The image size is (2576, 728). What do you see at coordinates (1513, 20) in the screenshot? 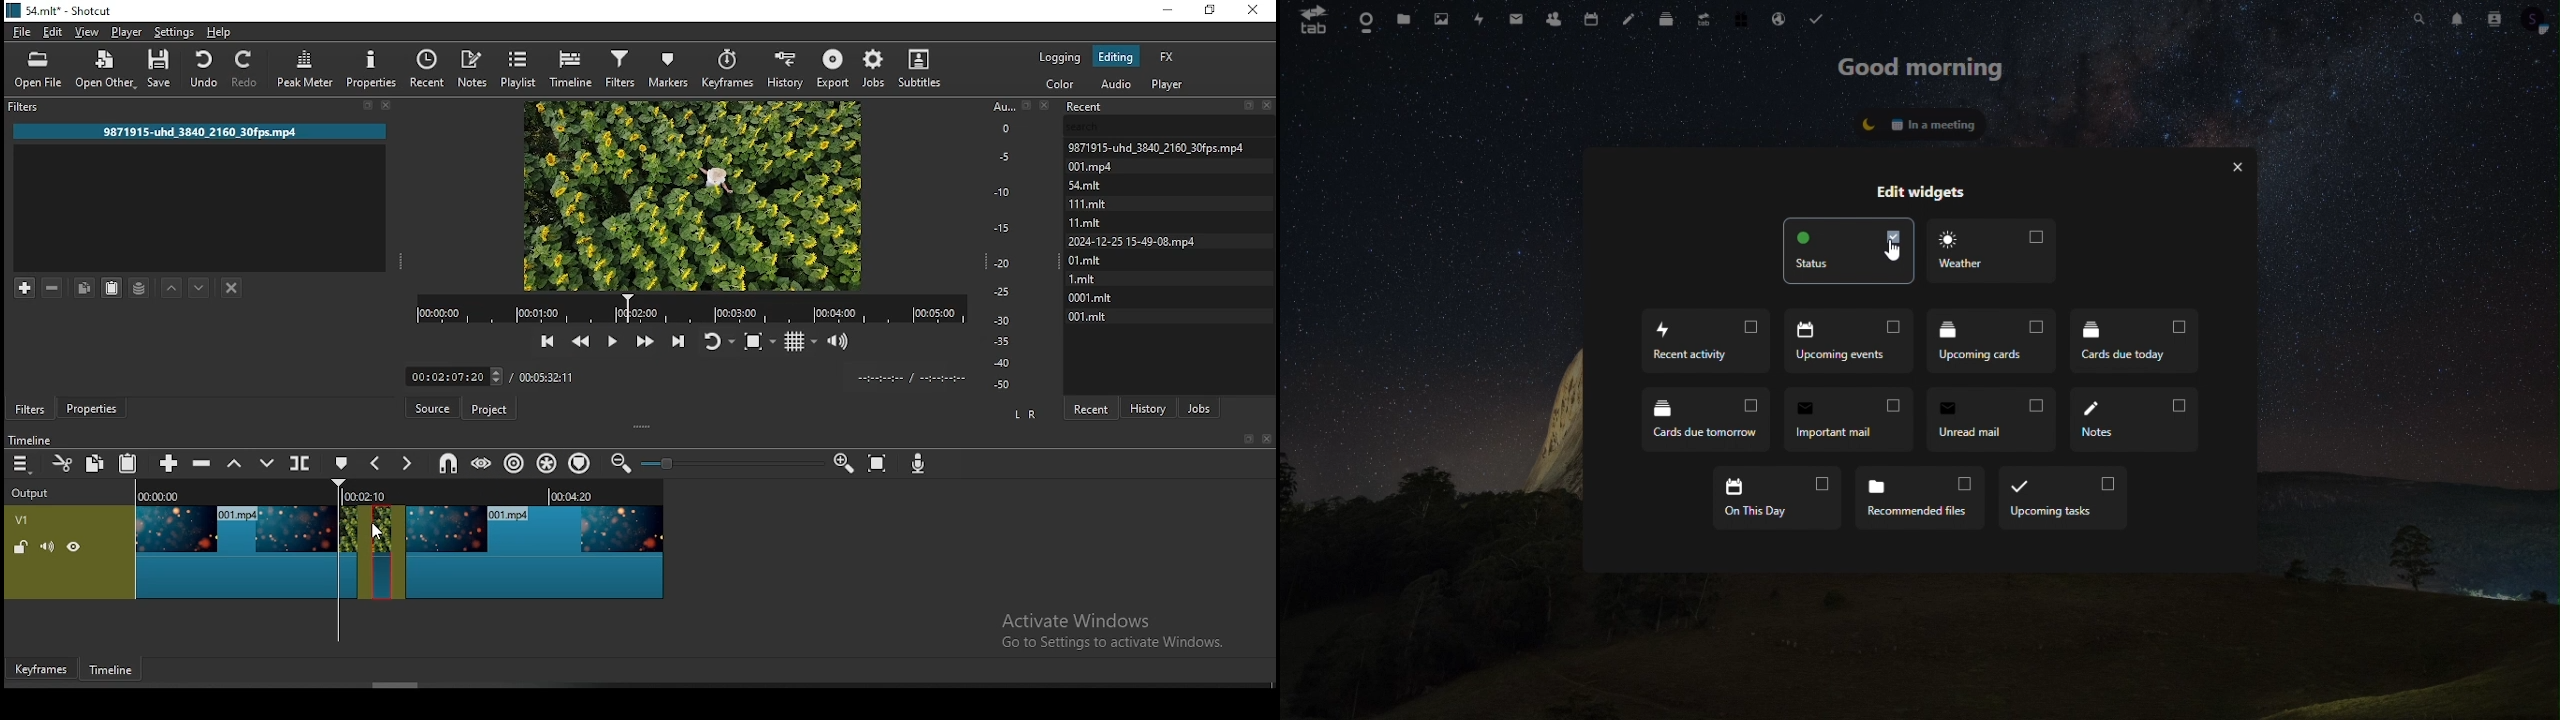
I see `mail` at bounding box center [1513, 20].